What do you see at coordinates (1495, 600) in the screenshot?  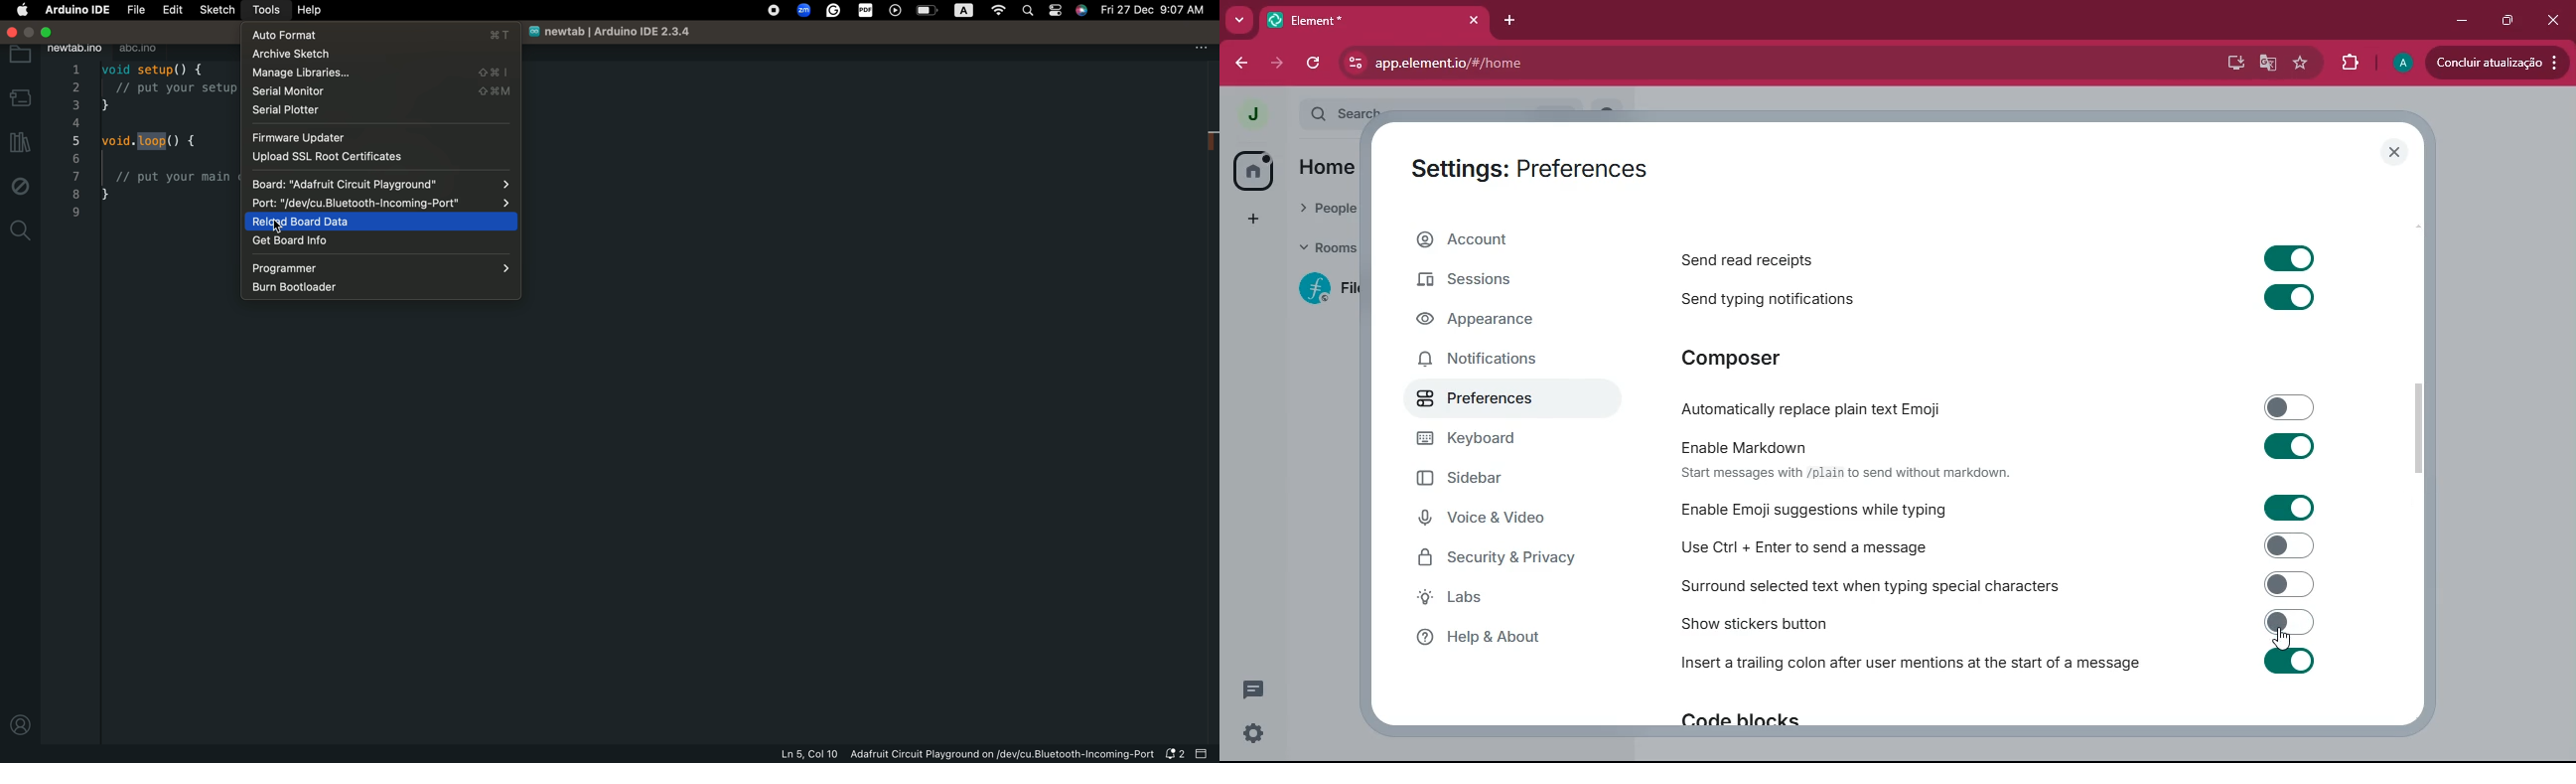 I see `labs` at bounding box center [1495, 600].